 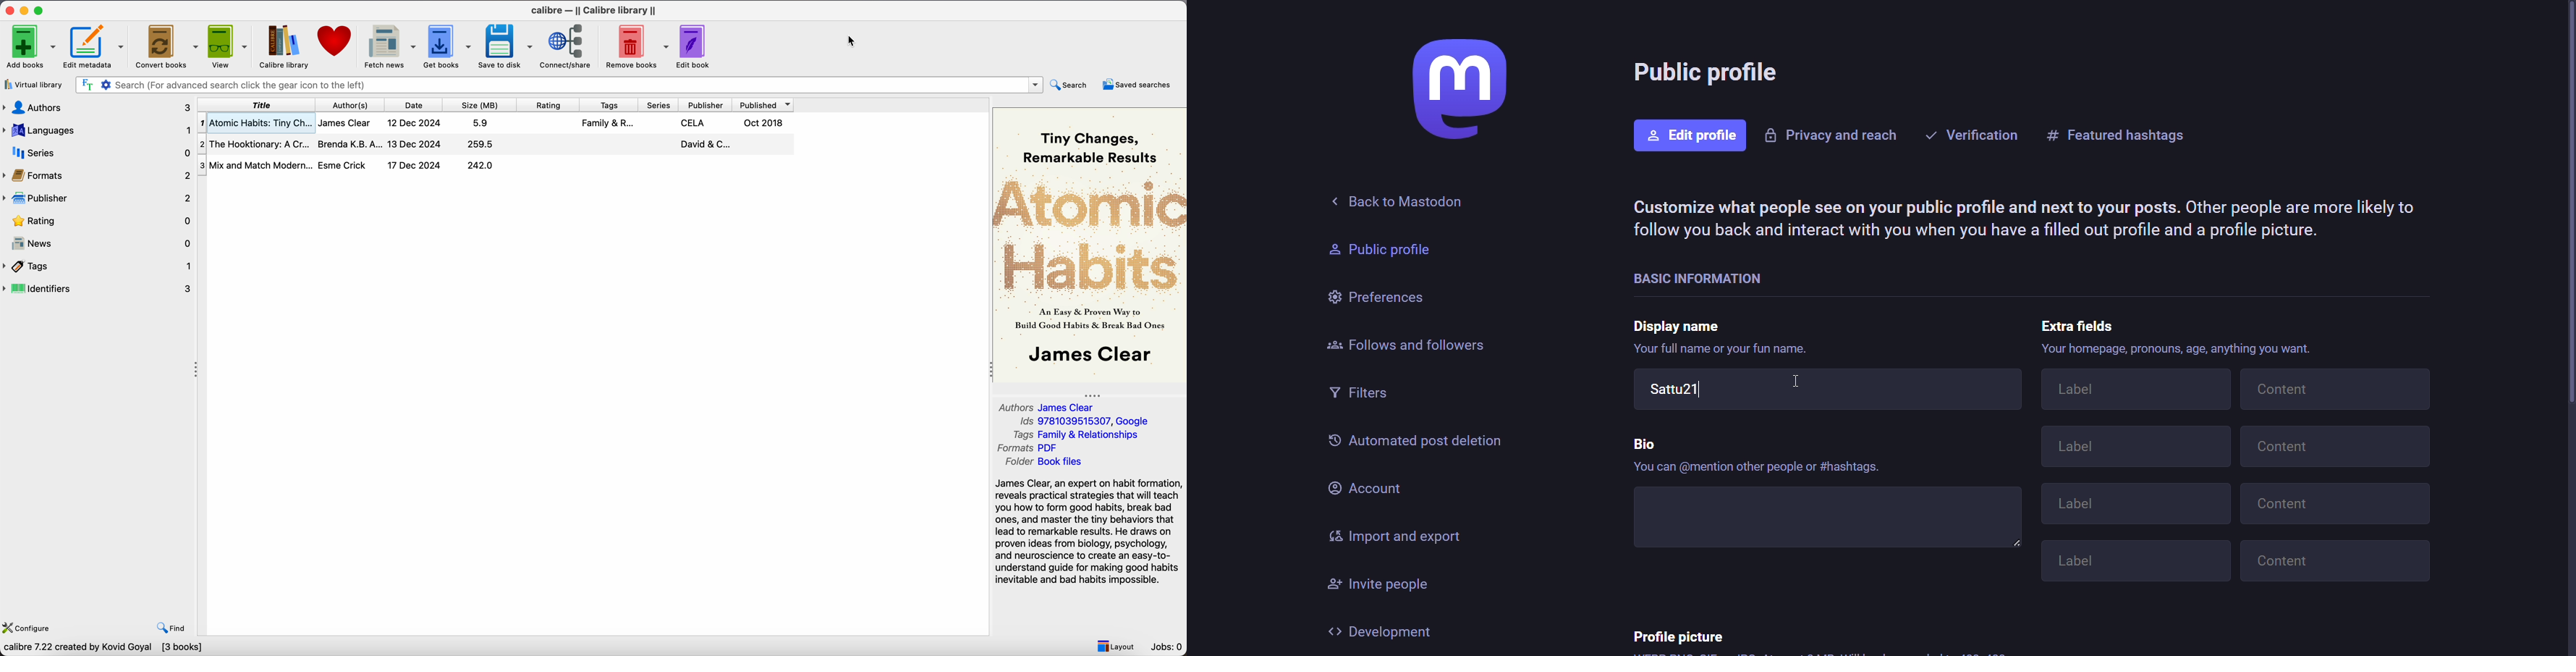 What do you see at coordinates (1455, 91) in the screenshot?
I see `logo` at bounding box center [1455, 91].